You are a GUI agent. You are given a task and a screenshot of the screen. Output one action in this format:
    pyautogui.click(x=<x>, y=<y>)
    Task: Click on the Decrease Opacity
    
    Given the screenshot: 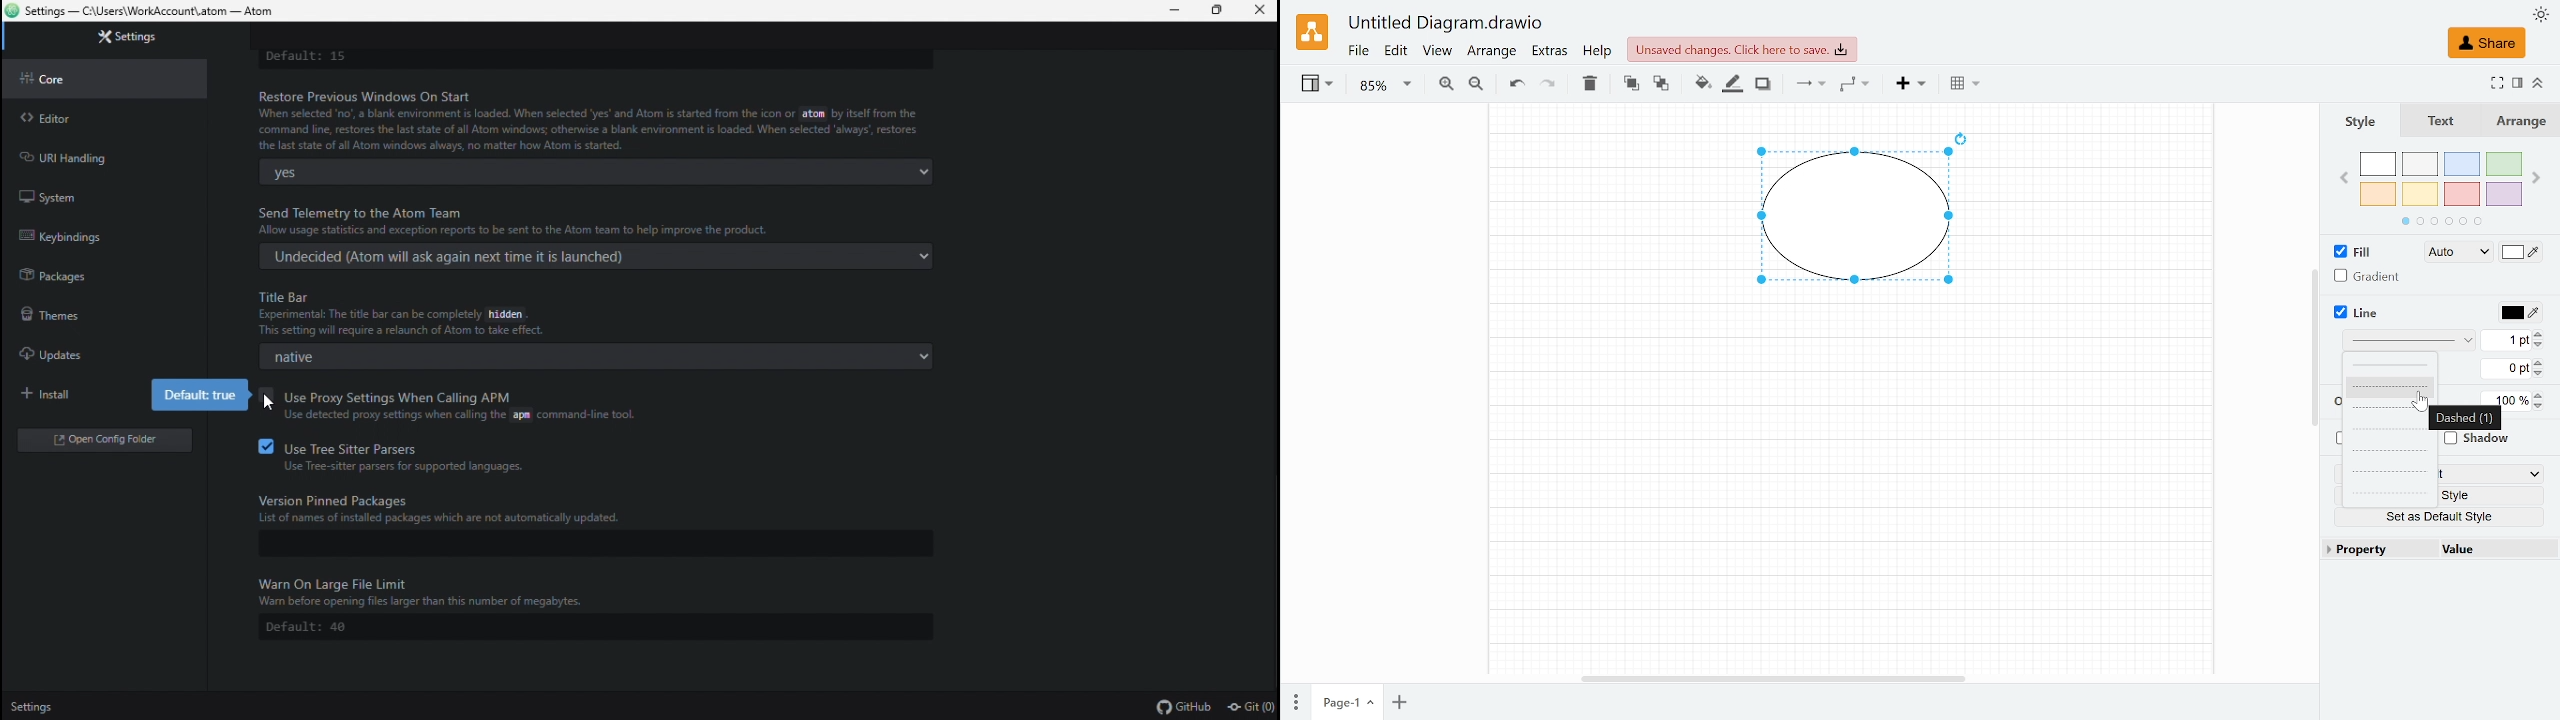 What is the action you would take?
    pyautogui.click(x=2542, y=408)
    